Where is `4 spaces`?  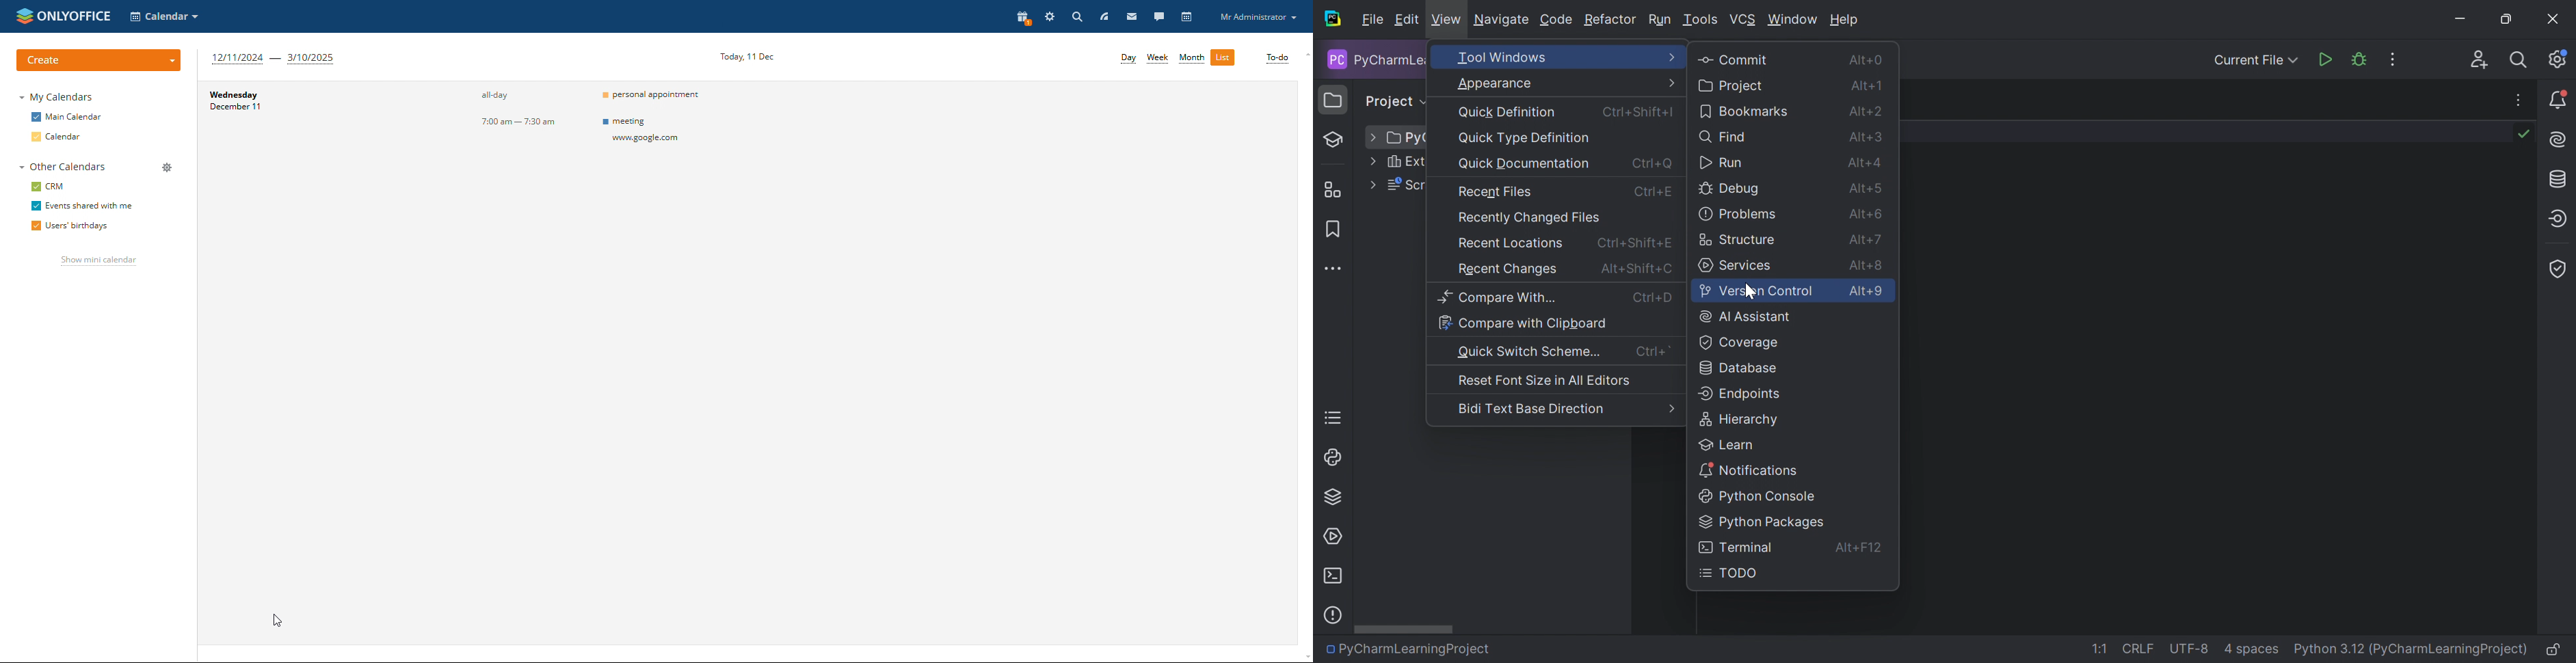
4 spaces is located at coordinates (2252, 649).